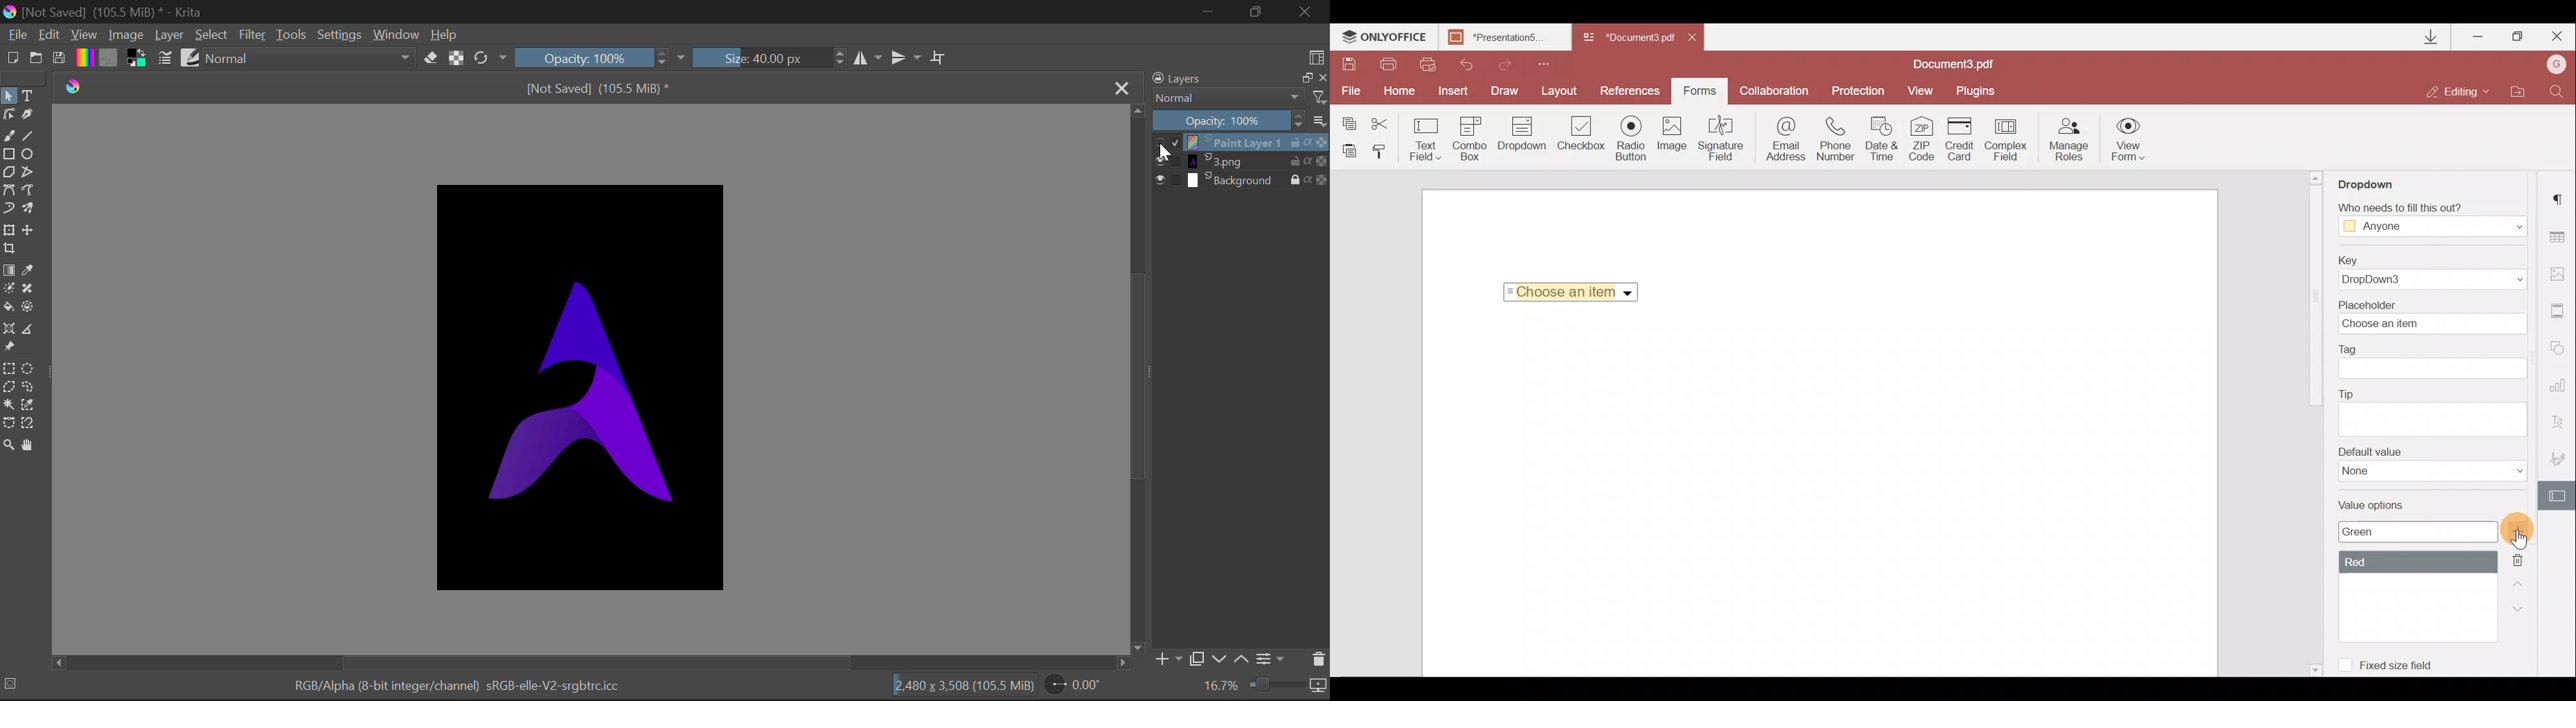  Describe the element at coordinates (30, 424) in the screenshot. I see `Magentic Selection Tool` at that location.